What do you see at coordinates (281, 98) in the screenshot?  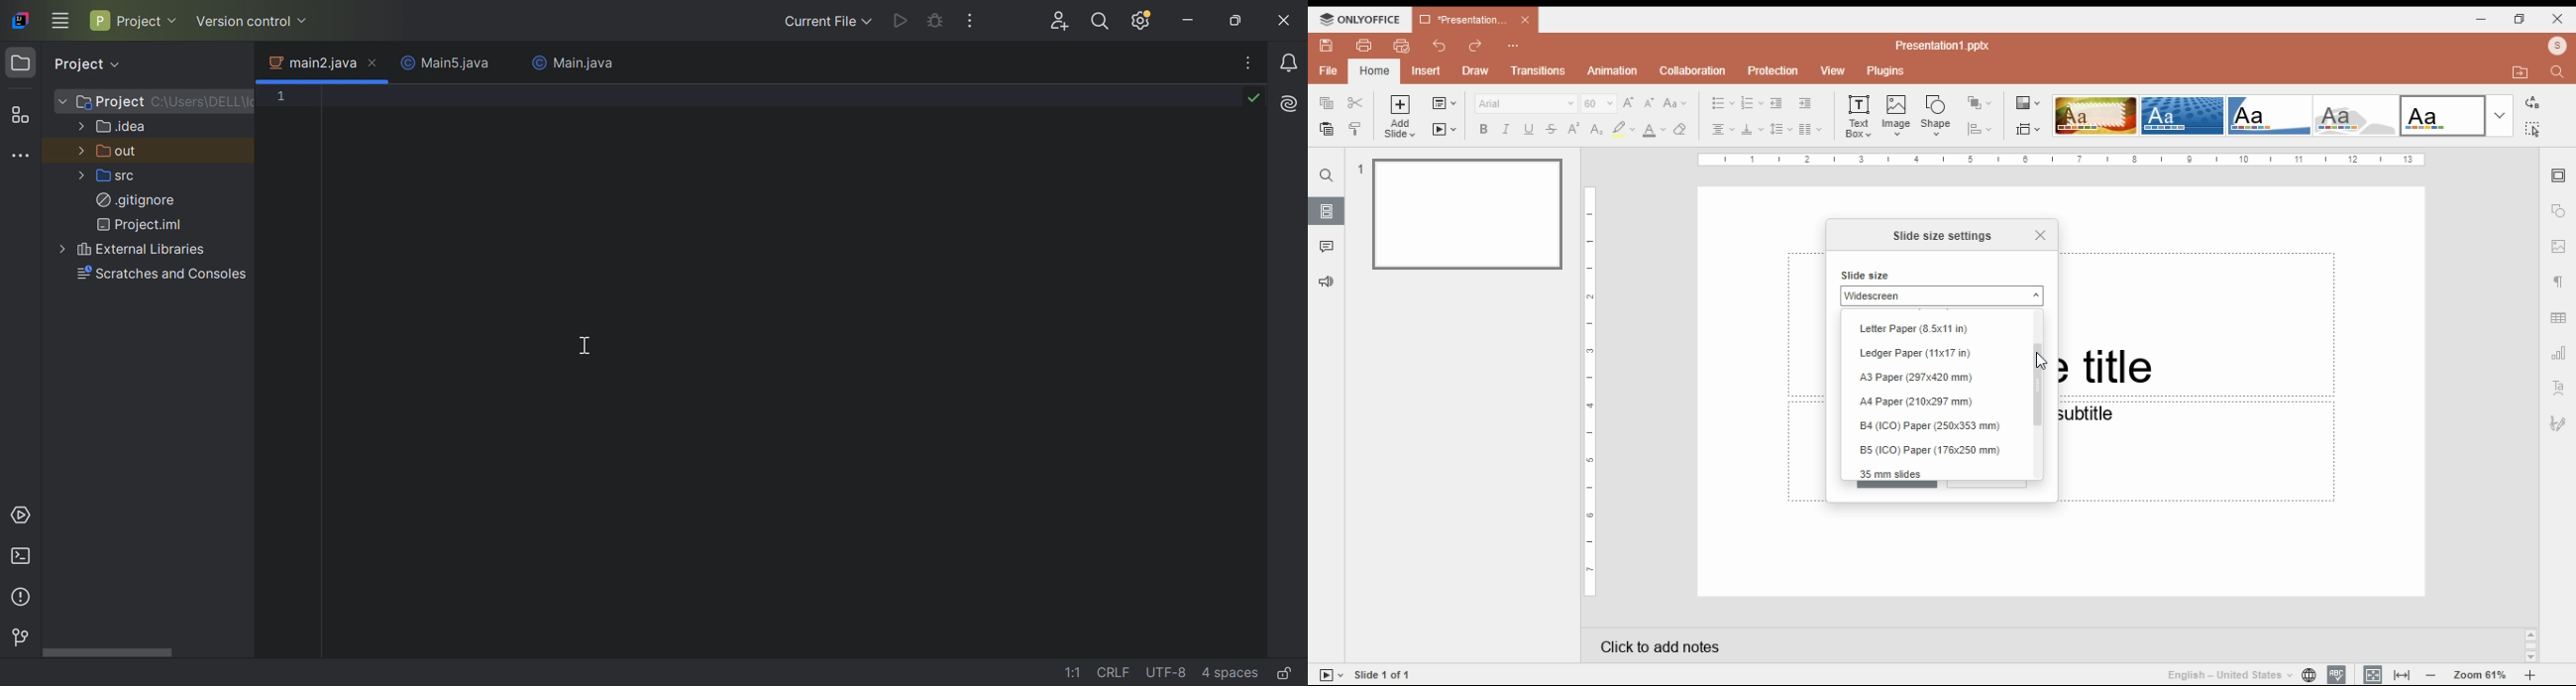 I see `1` at bounding box center [281, 98].